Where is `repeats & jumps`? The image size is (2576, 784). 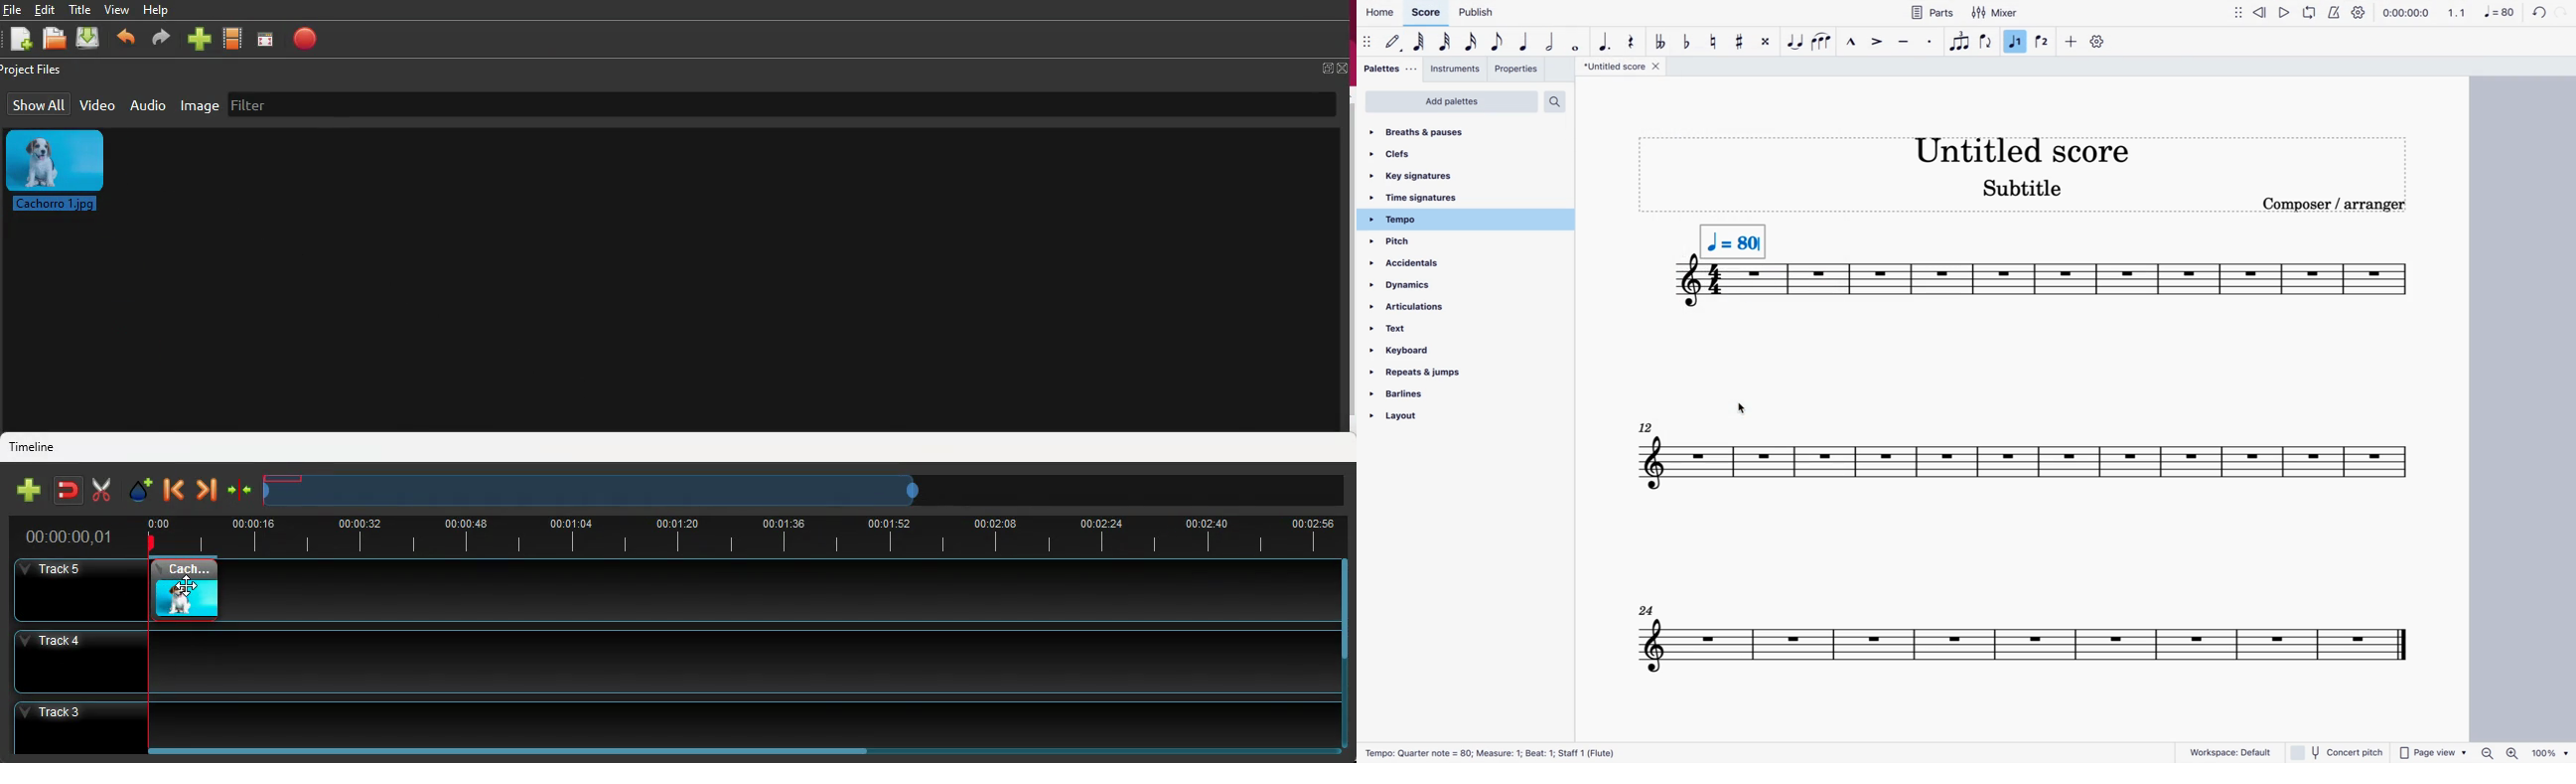 repeats & jumps is located at coordinates (1427, 376).